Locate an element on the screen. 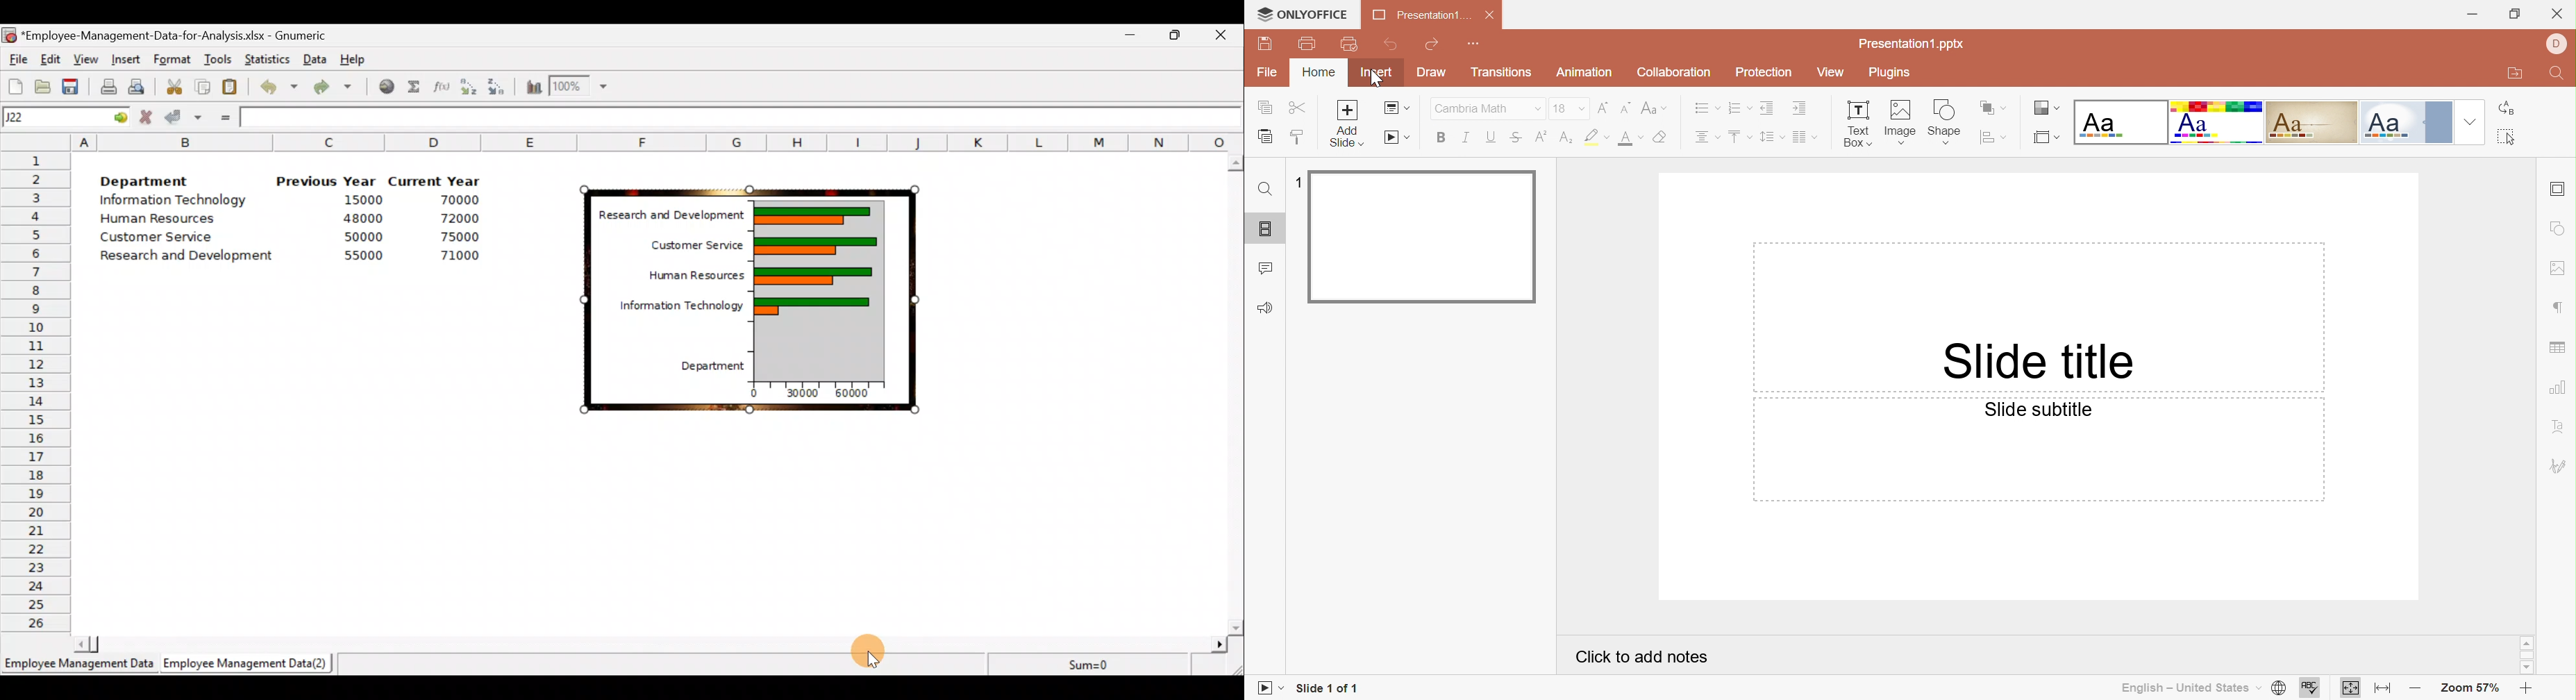  Slide settings is located at coordinates (2559, 187).